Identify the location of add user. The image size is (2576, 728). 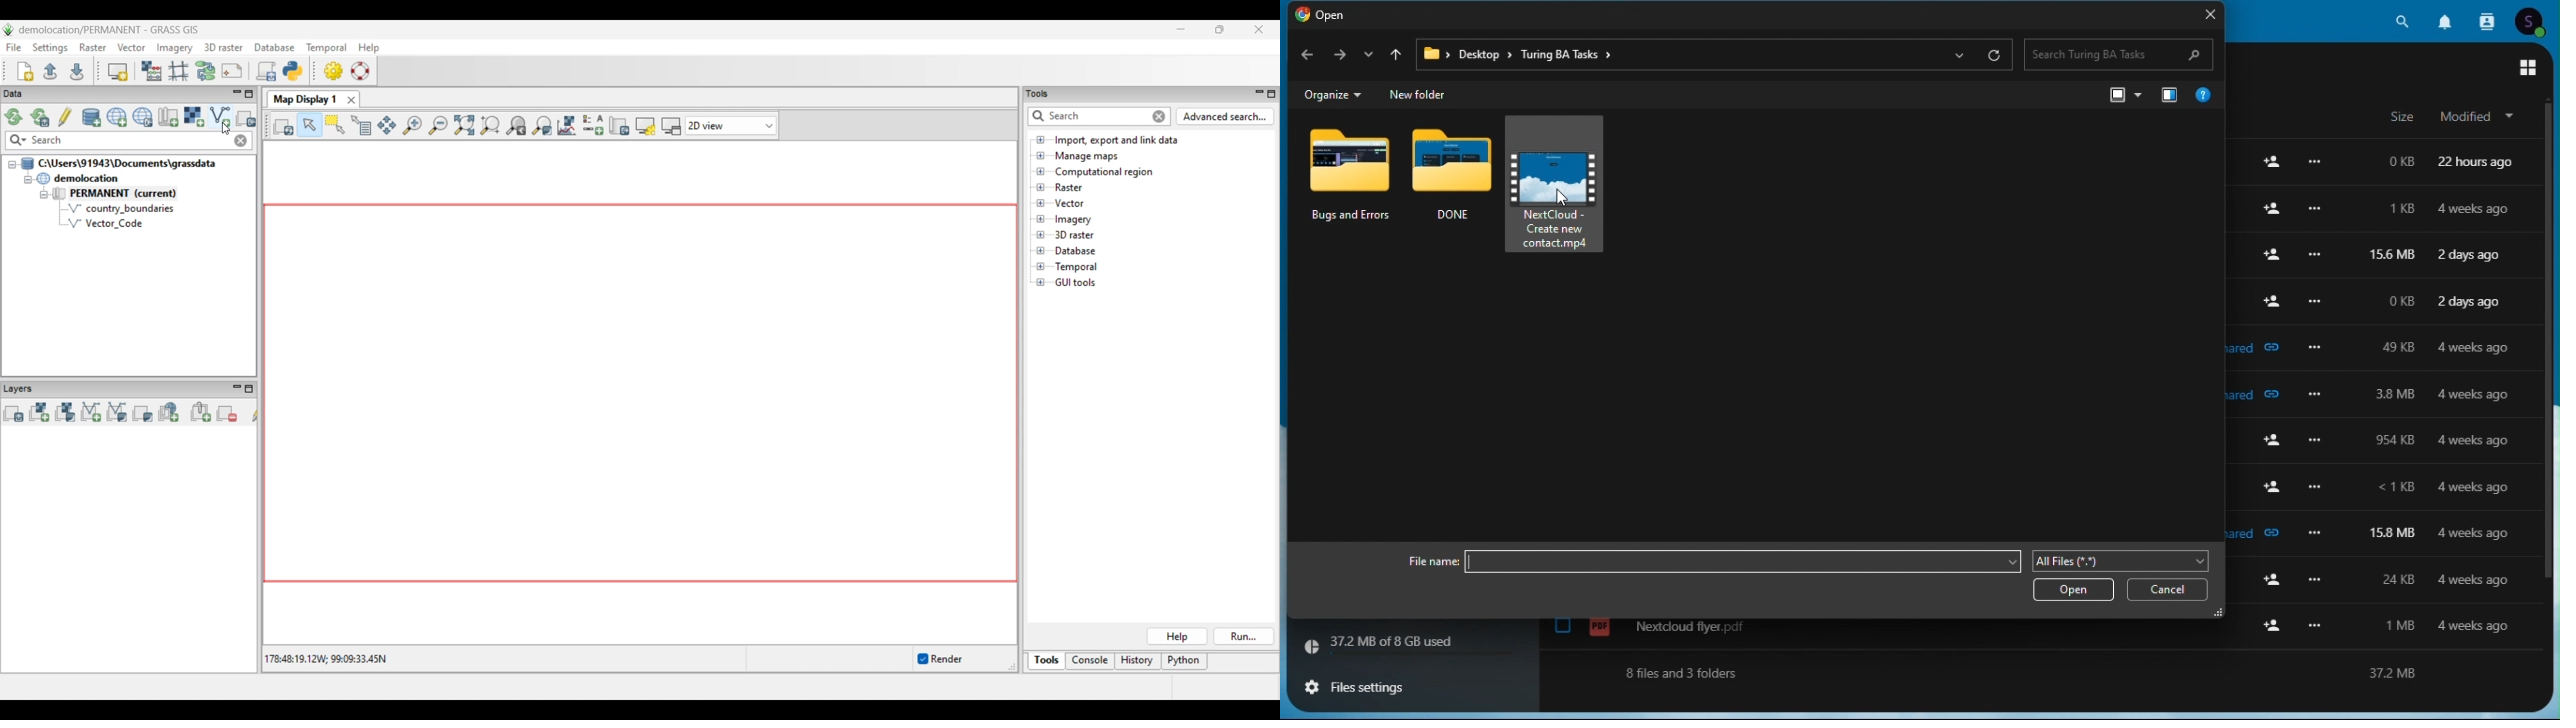
(2273, 441).